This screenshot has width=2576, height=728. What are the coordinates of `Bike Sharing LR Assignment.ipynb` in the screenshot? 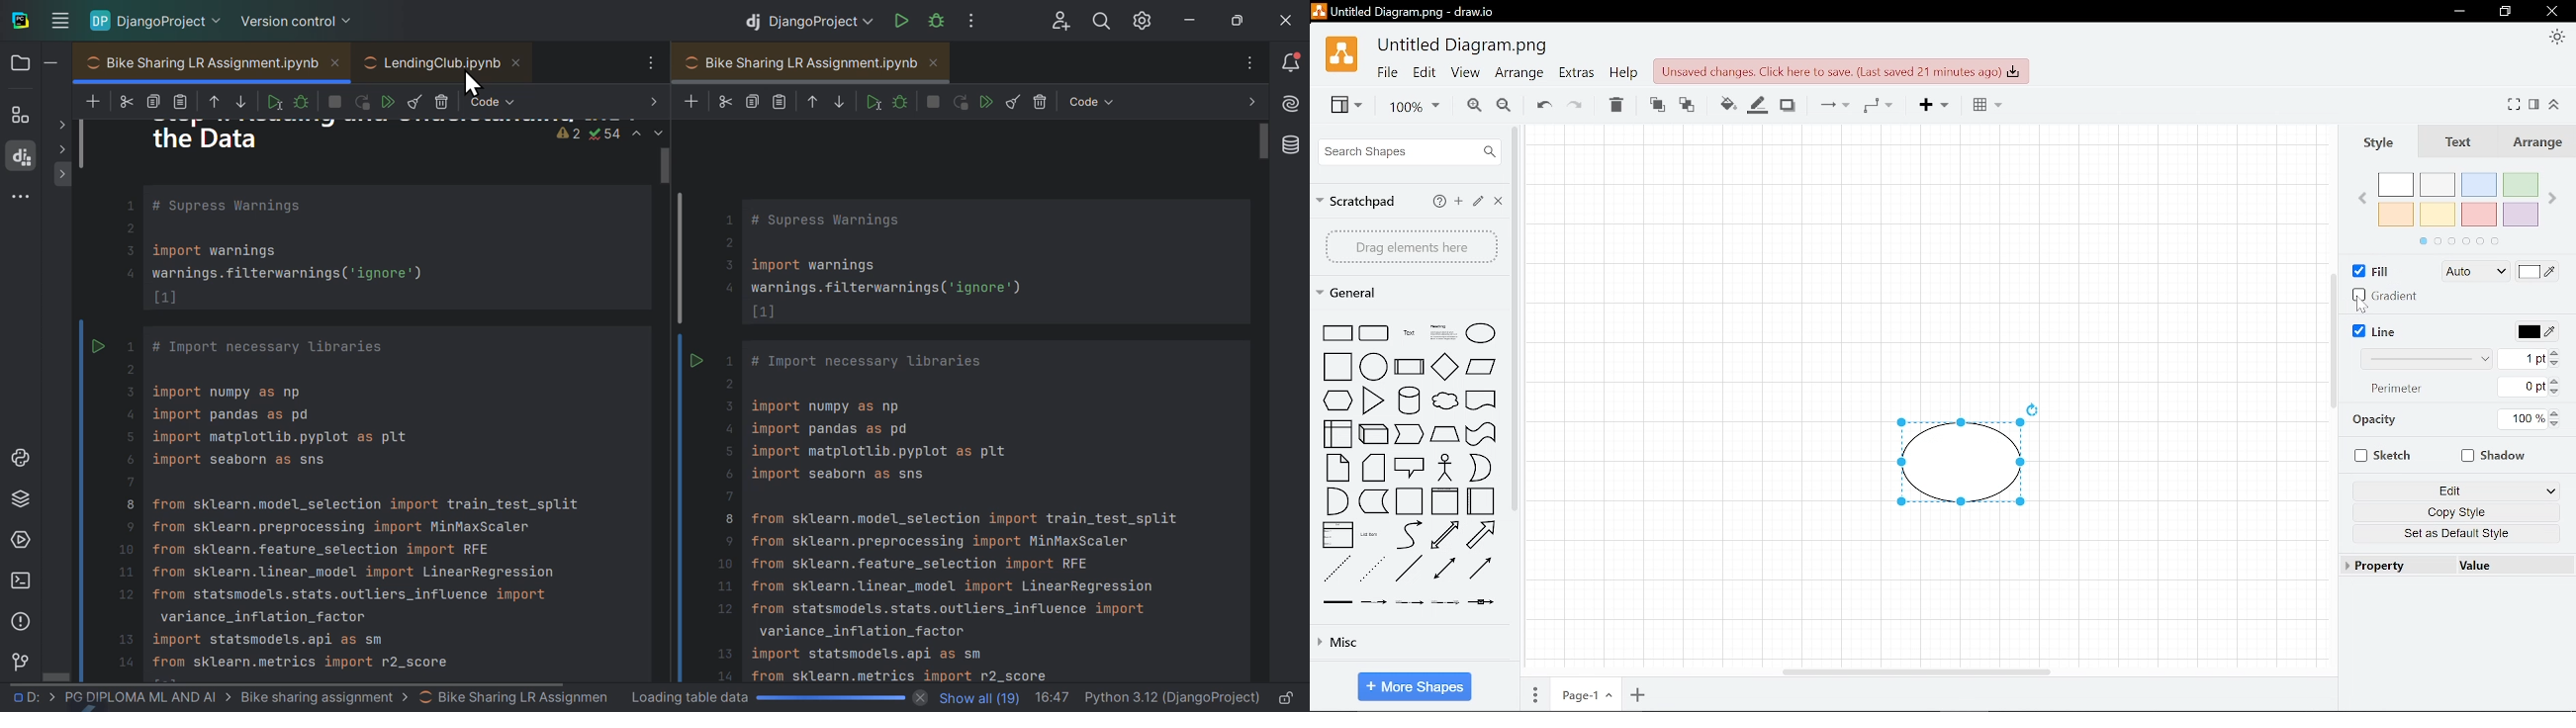 It's located at (813, 62).